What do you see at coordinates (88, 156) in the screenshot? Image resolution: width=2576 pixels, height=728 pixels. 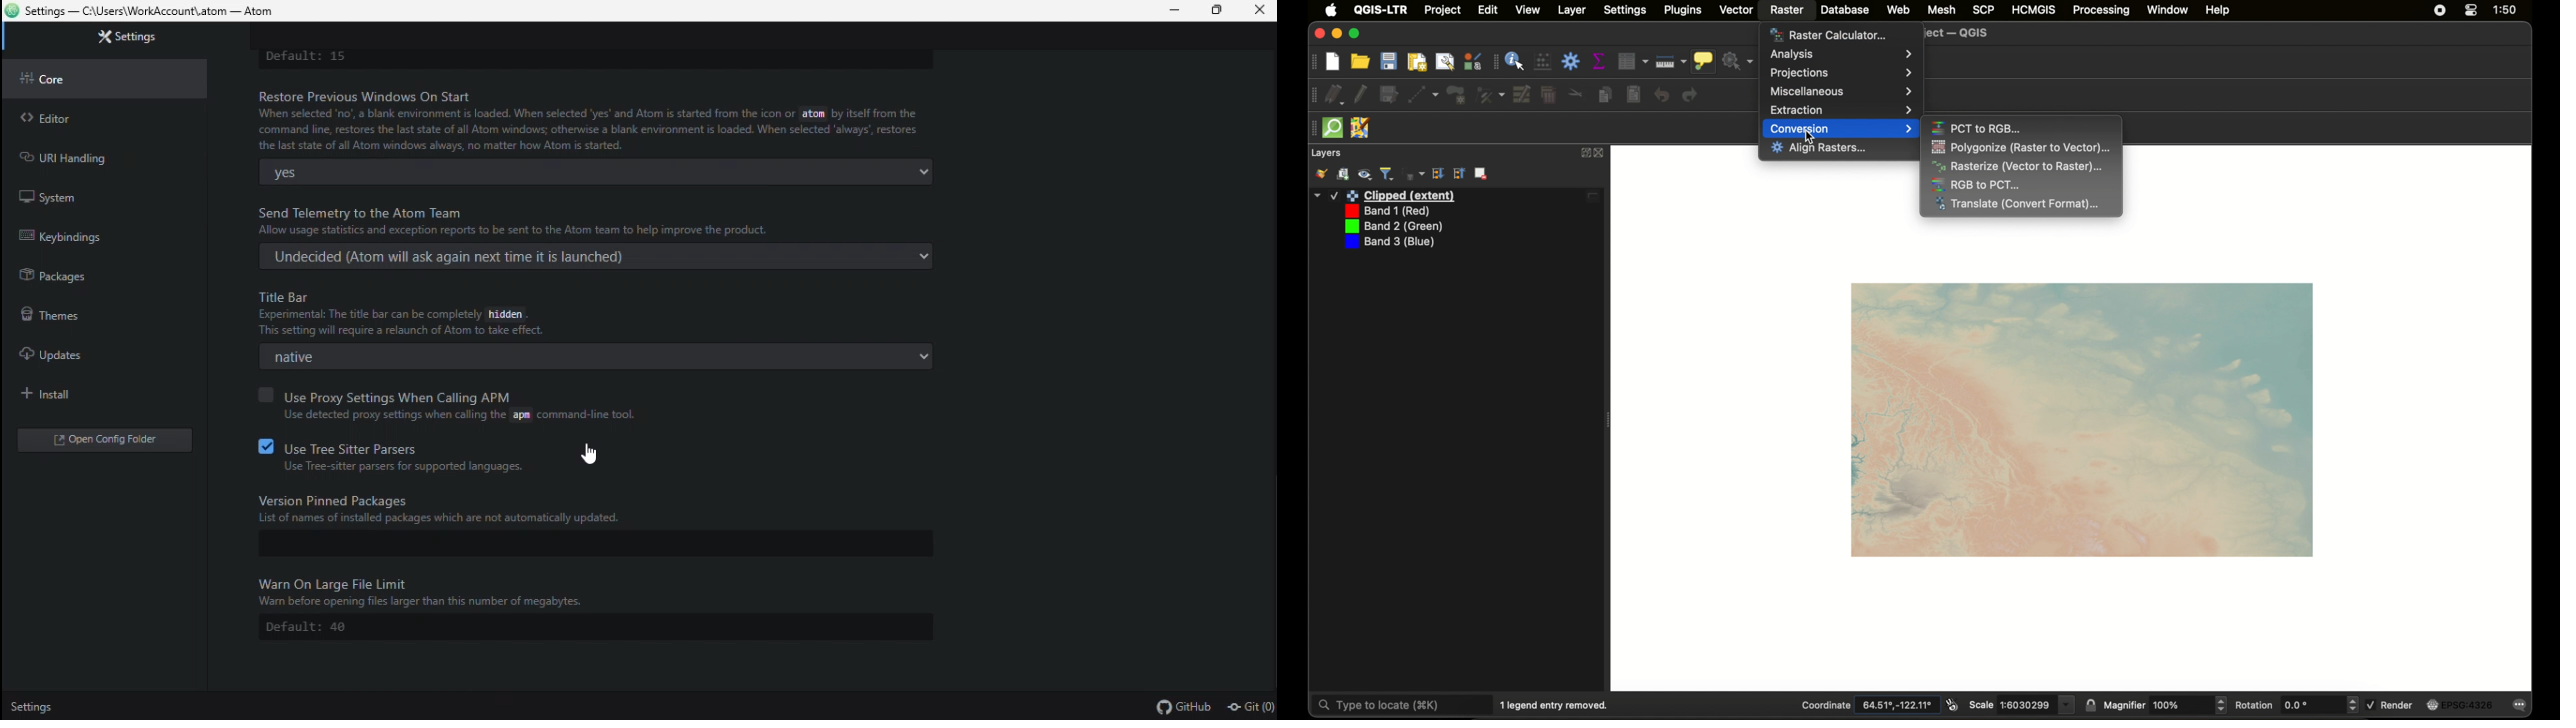 I see `URL handling` at bounding box center [88, 156].